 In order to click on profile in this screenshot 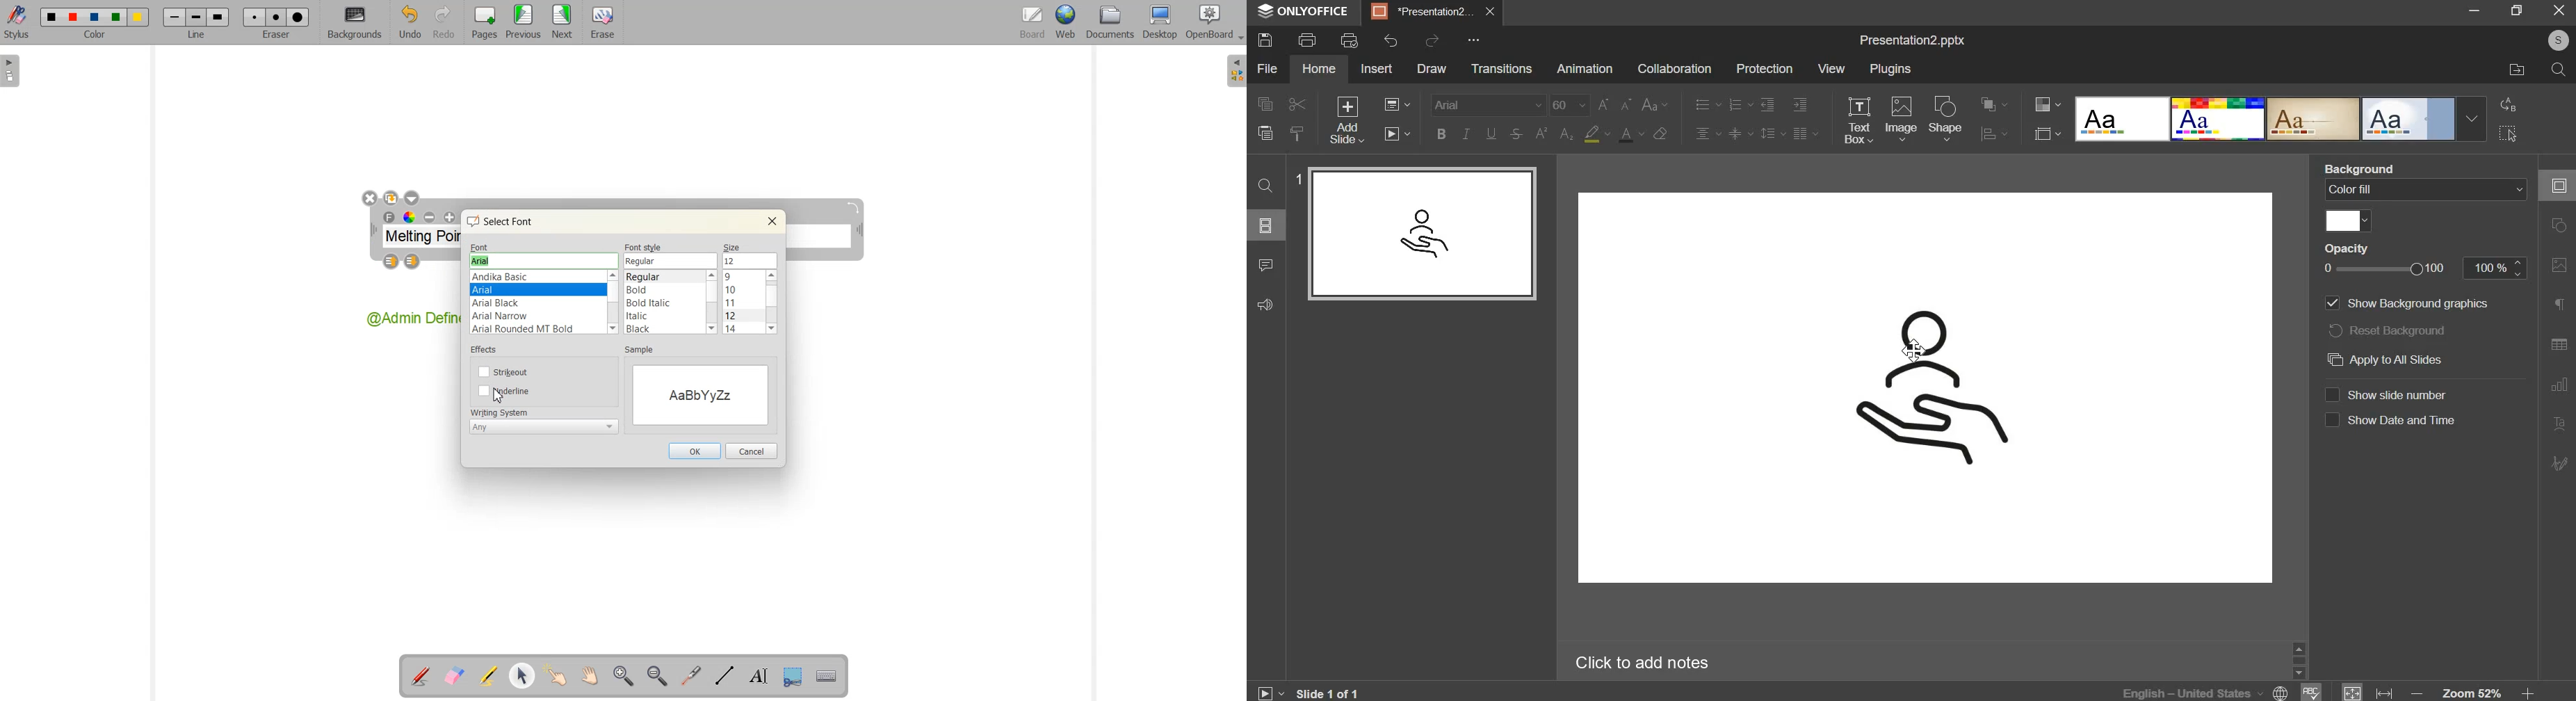, I will do `click(2554, 40)`.